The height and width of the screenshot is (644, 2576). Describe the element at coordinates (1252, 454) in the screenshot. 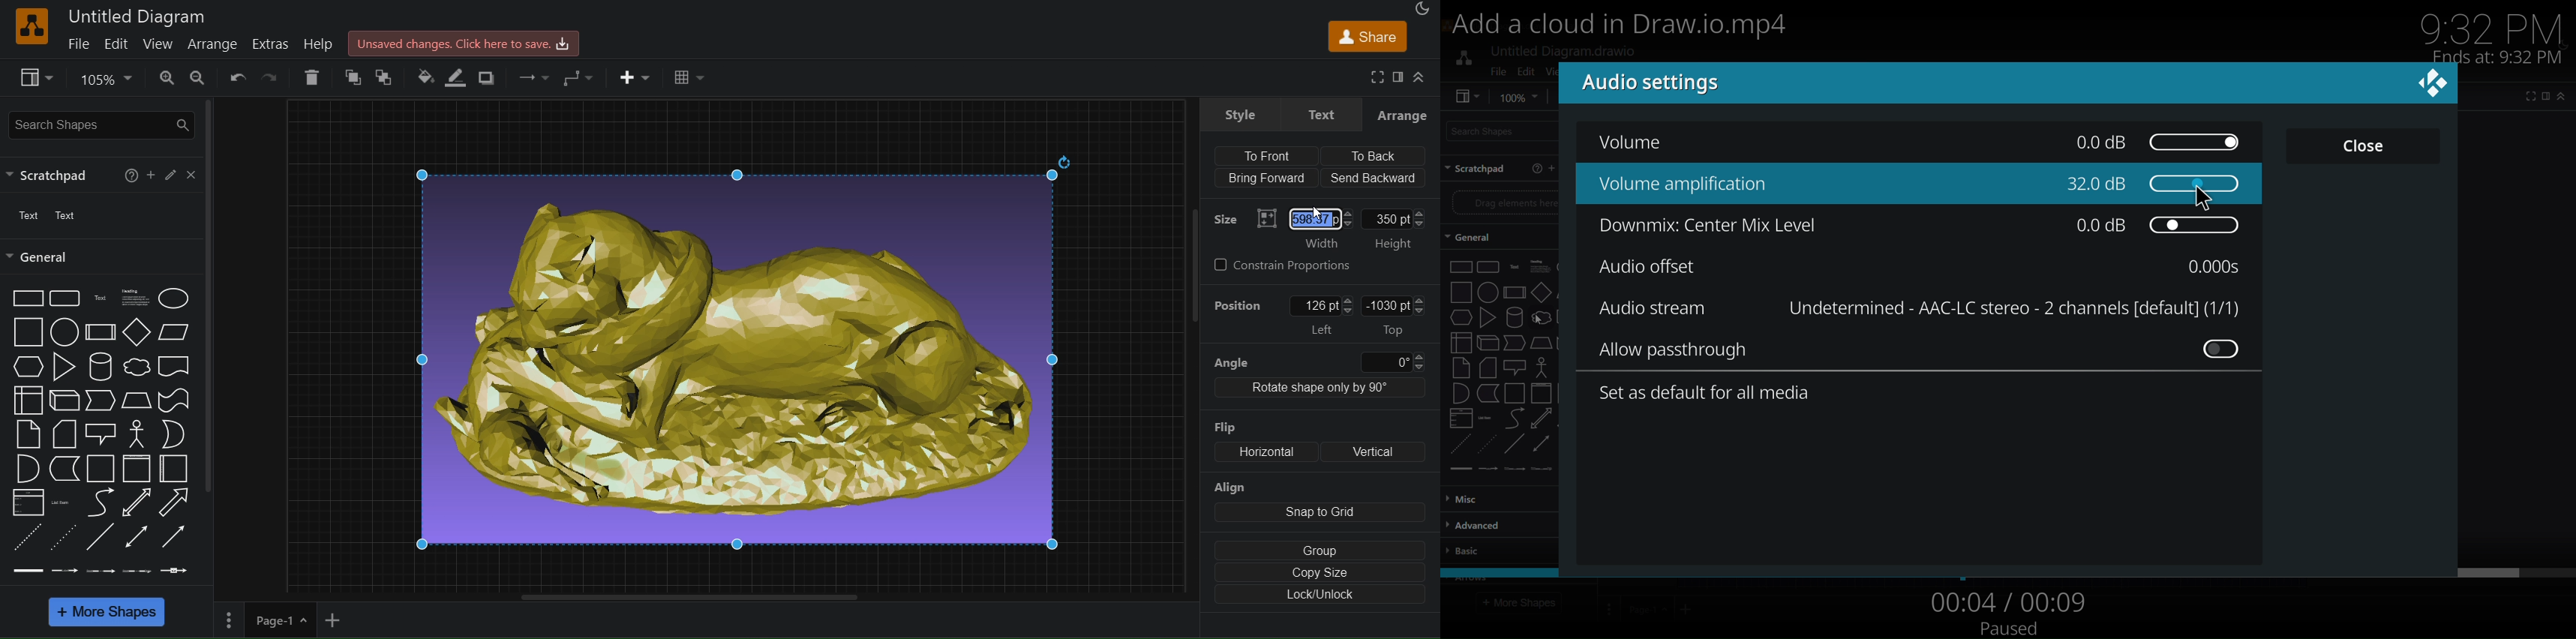

I see `flip: Horizontal` at that location.